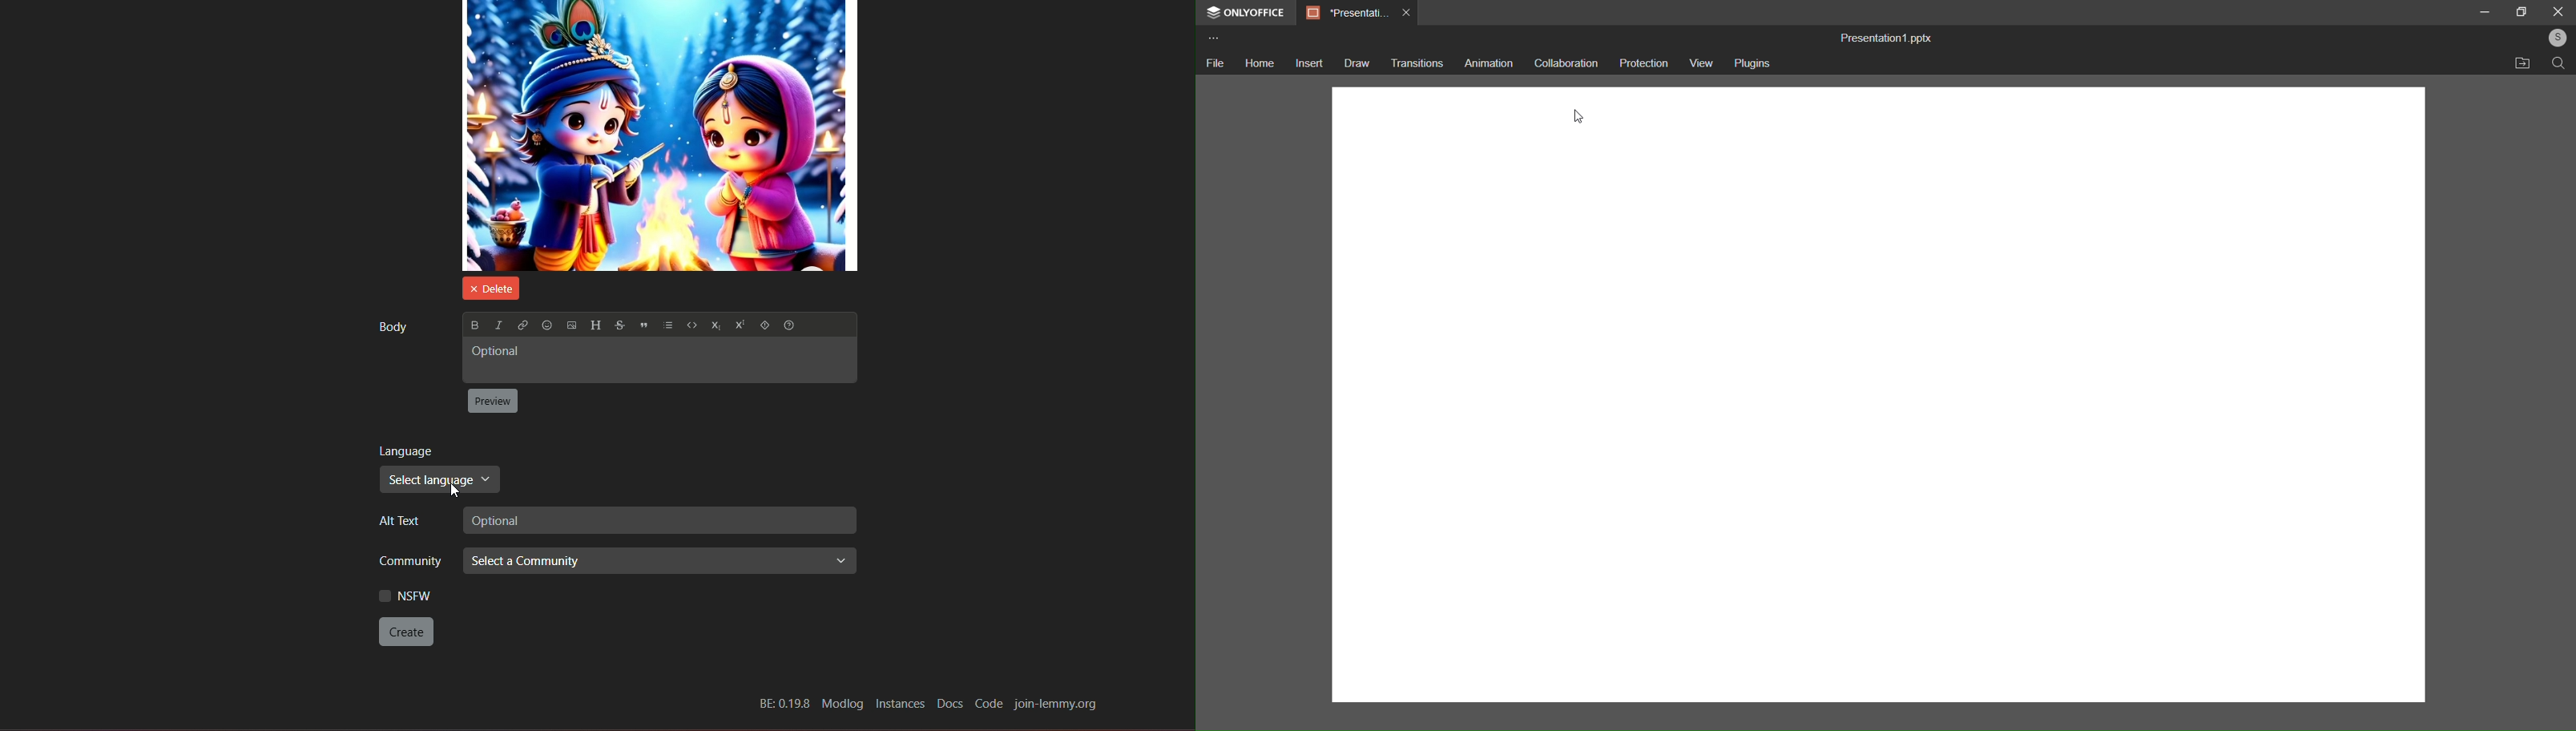 Image resolution: width=2576 pixels, height=756 pixels. What do you see at coordinates (2486, 12) in the screenshot?
I see `minimize` at bounding box center [2486, 12].